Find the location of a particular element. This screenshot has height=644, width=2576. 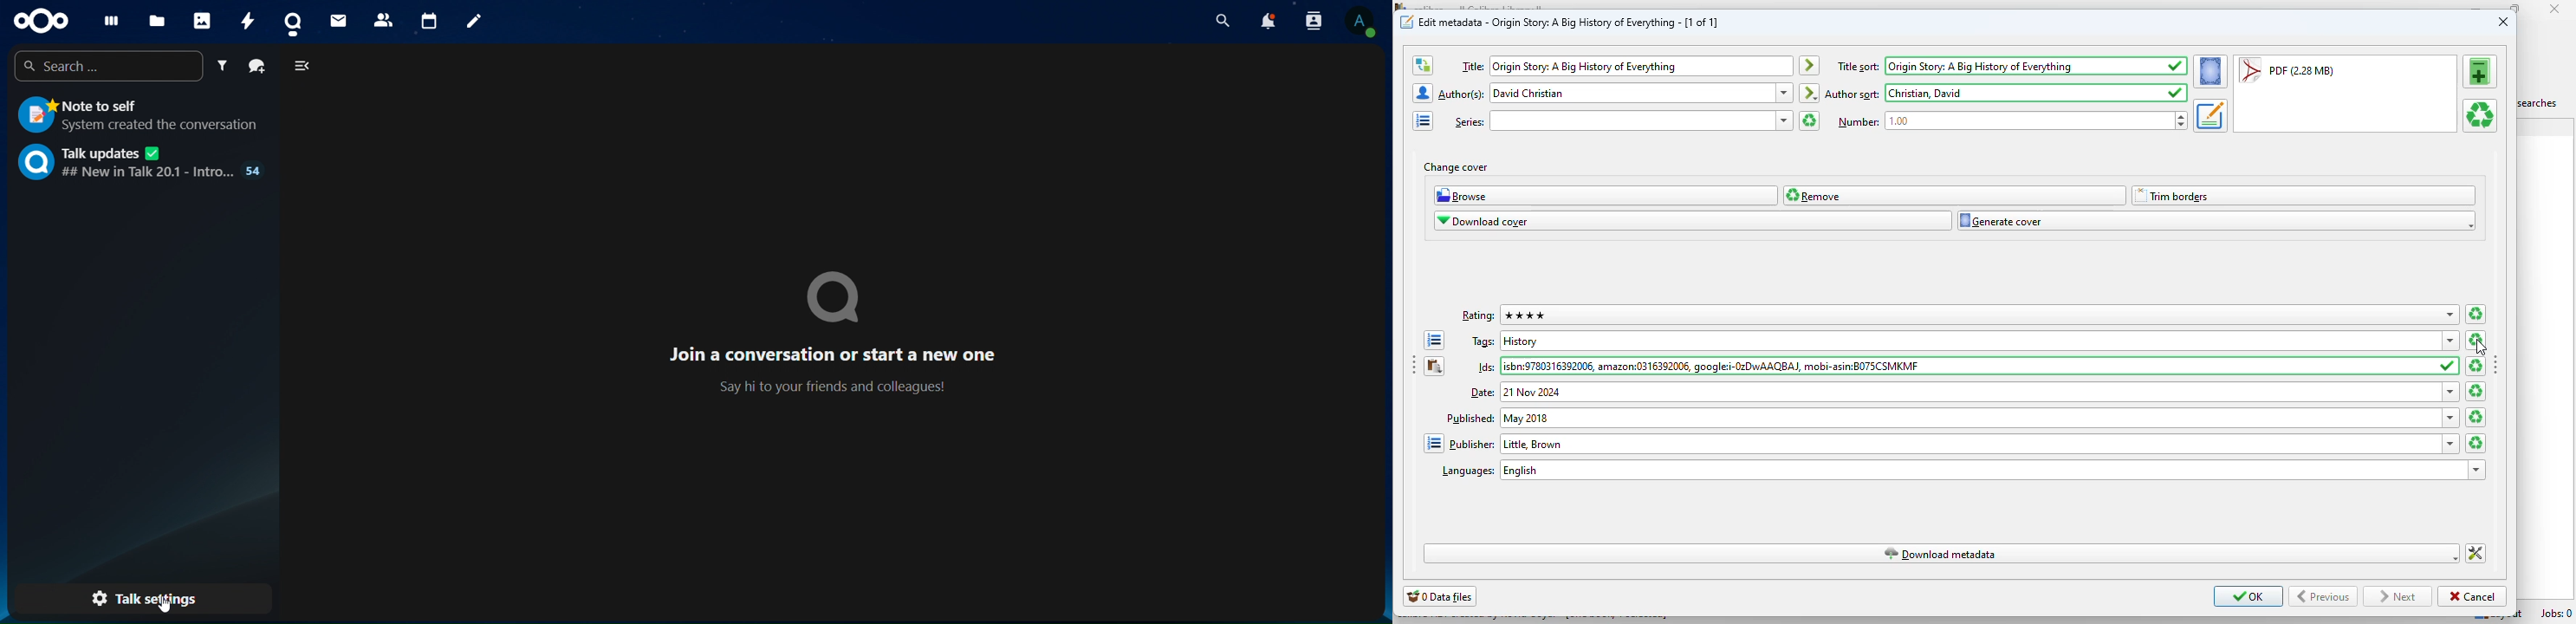

talk updates is located at coordinates (139, 163).